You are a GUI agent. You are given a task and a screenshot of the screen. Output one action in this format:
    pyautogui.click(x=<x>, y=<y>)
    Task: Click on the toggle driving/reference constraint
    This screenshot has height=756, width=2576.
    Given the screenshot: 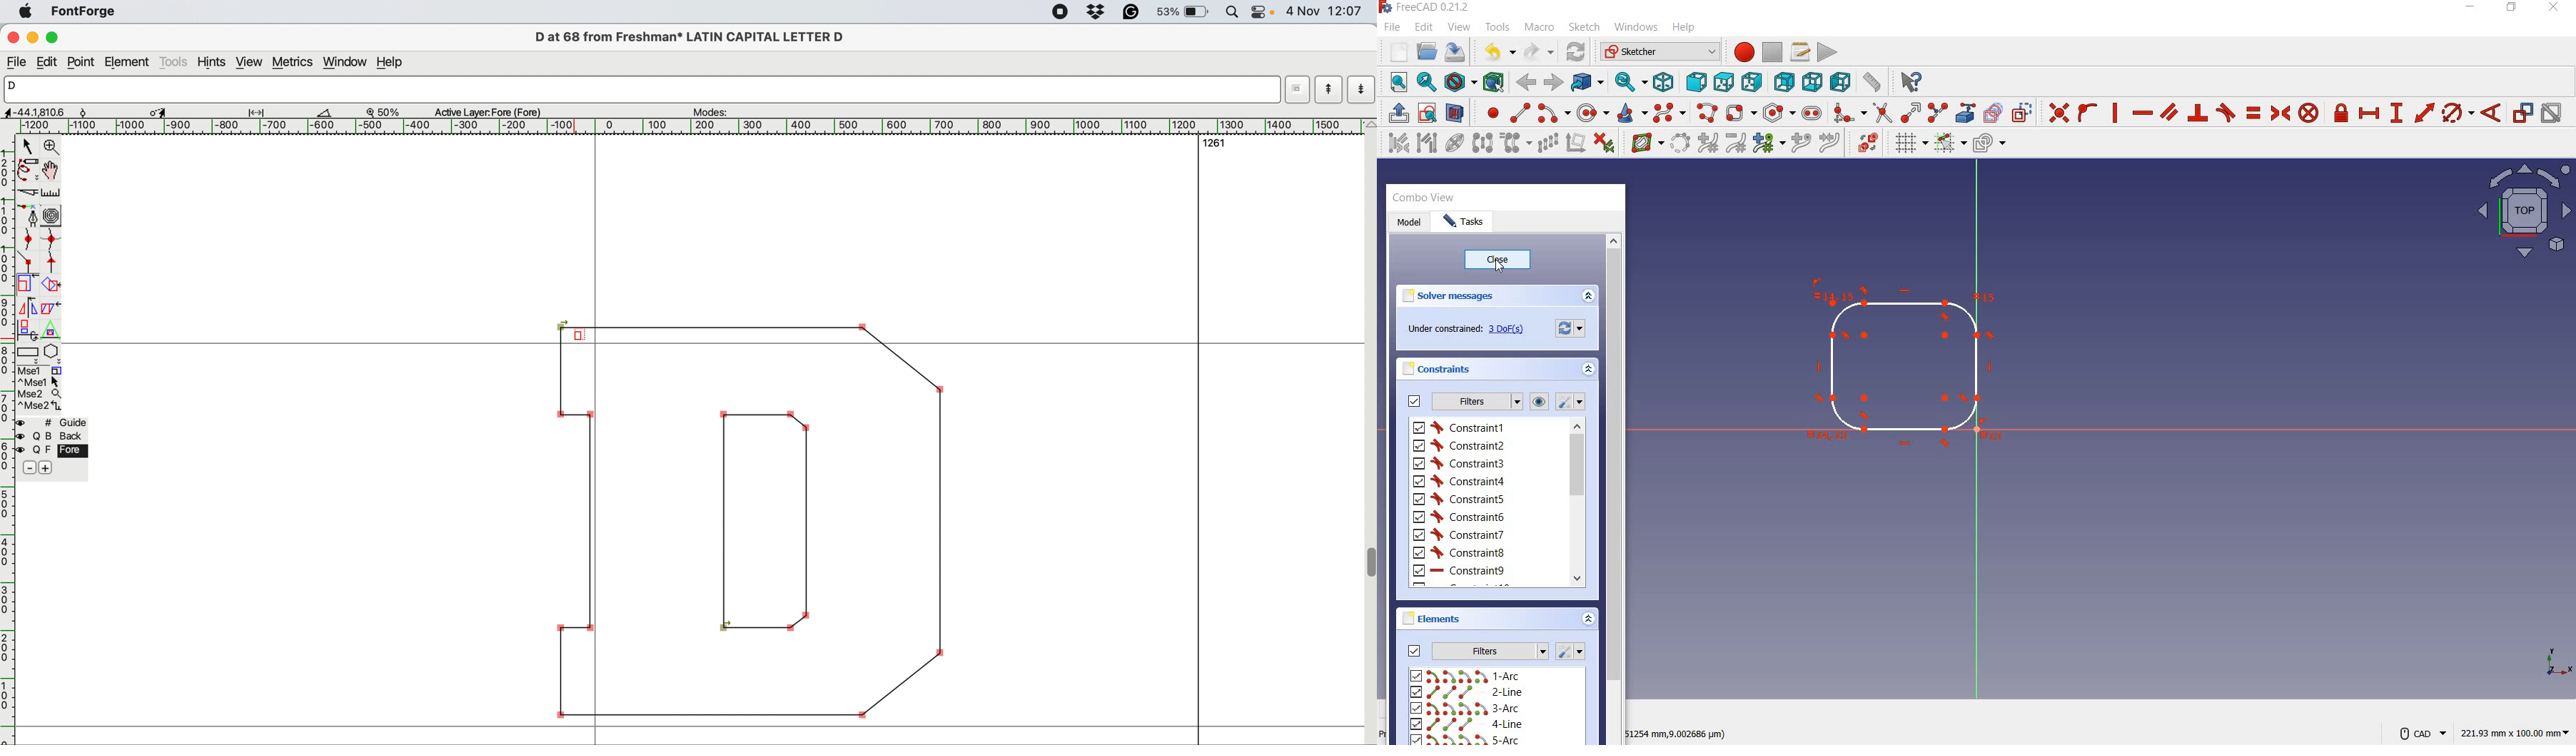 What is the action you would take?
    pyautogui.click(x=2523, y=114)
    